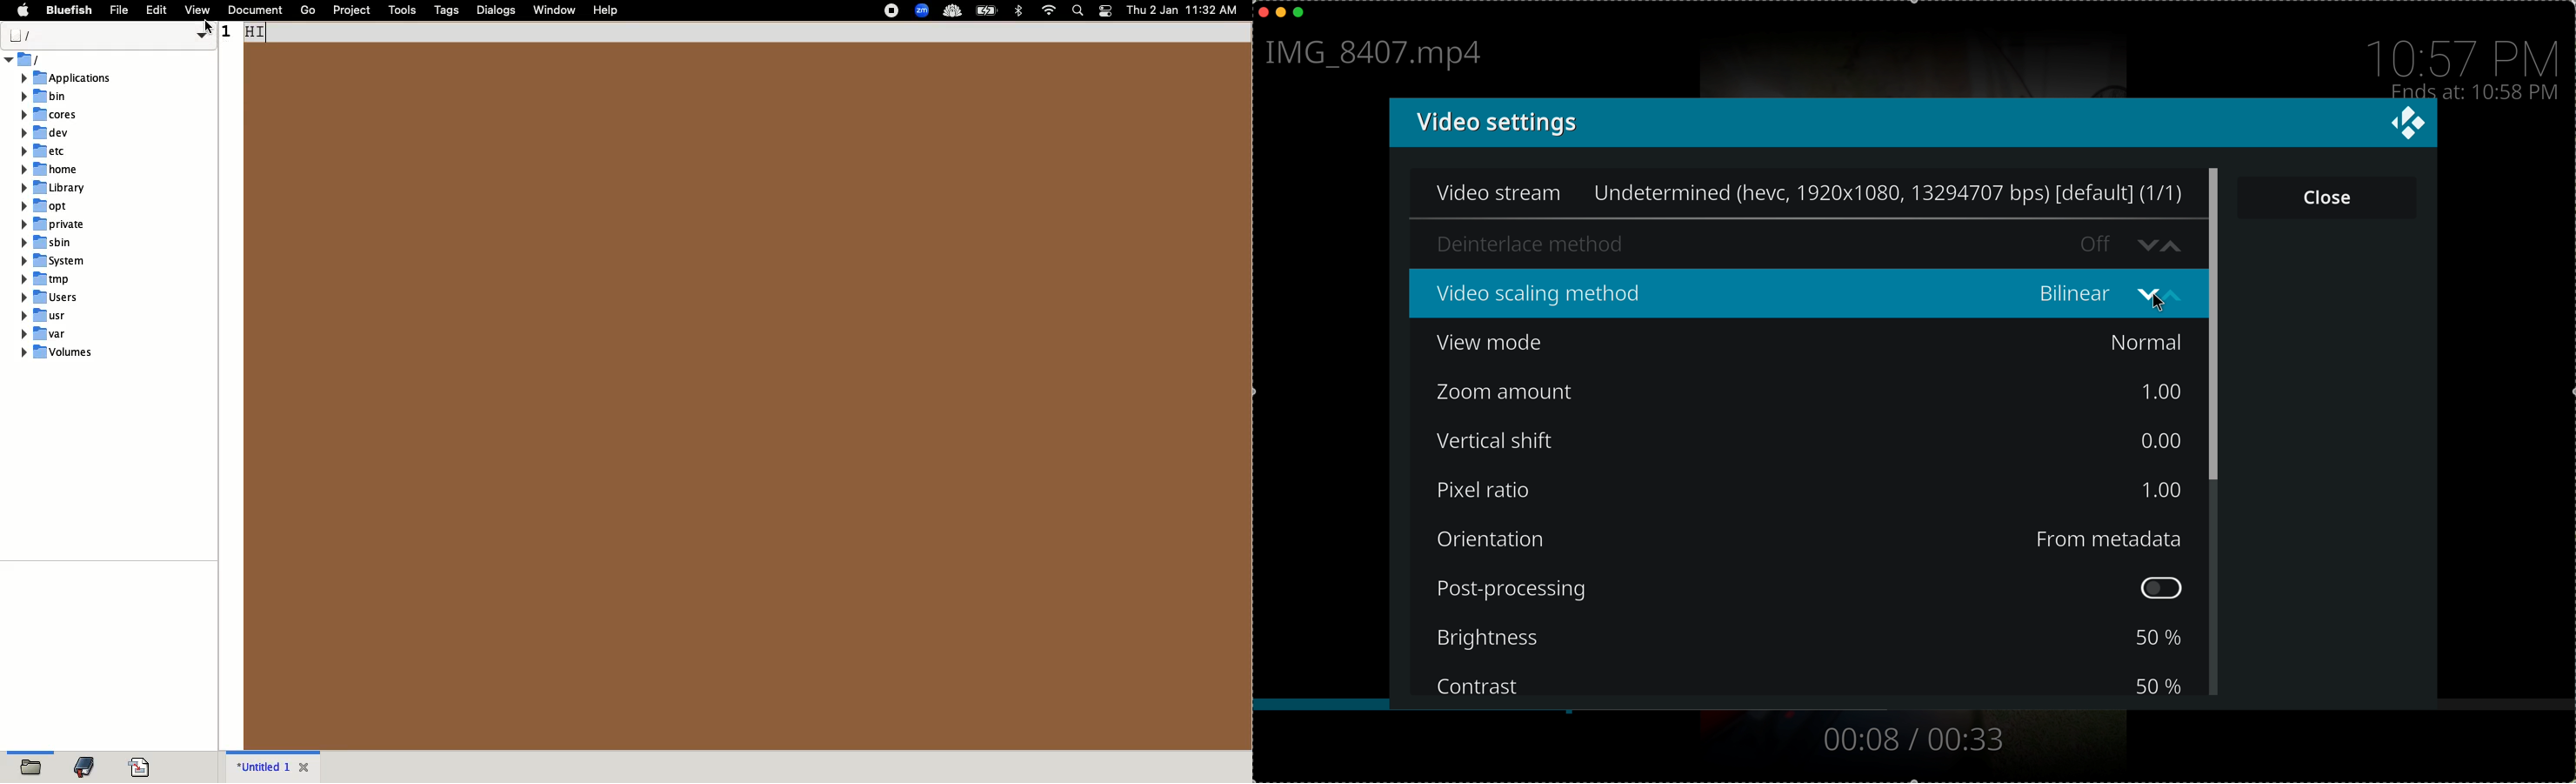  What do you see at coordinates (2468, 52) in the screenshot?
I see `10:57 PM` at bounding box center [2468, 52].